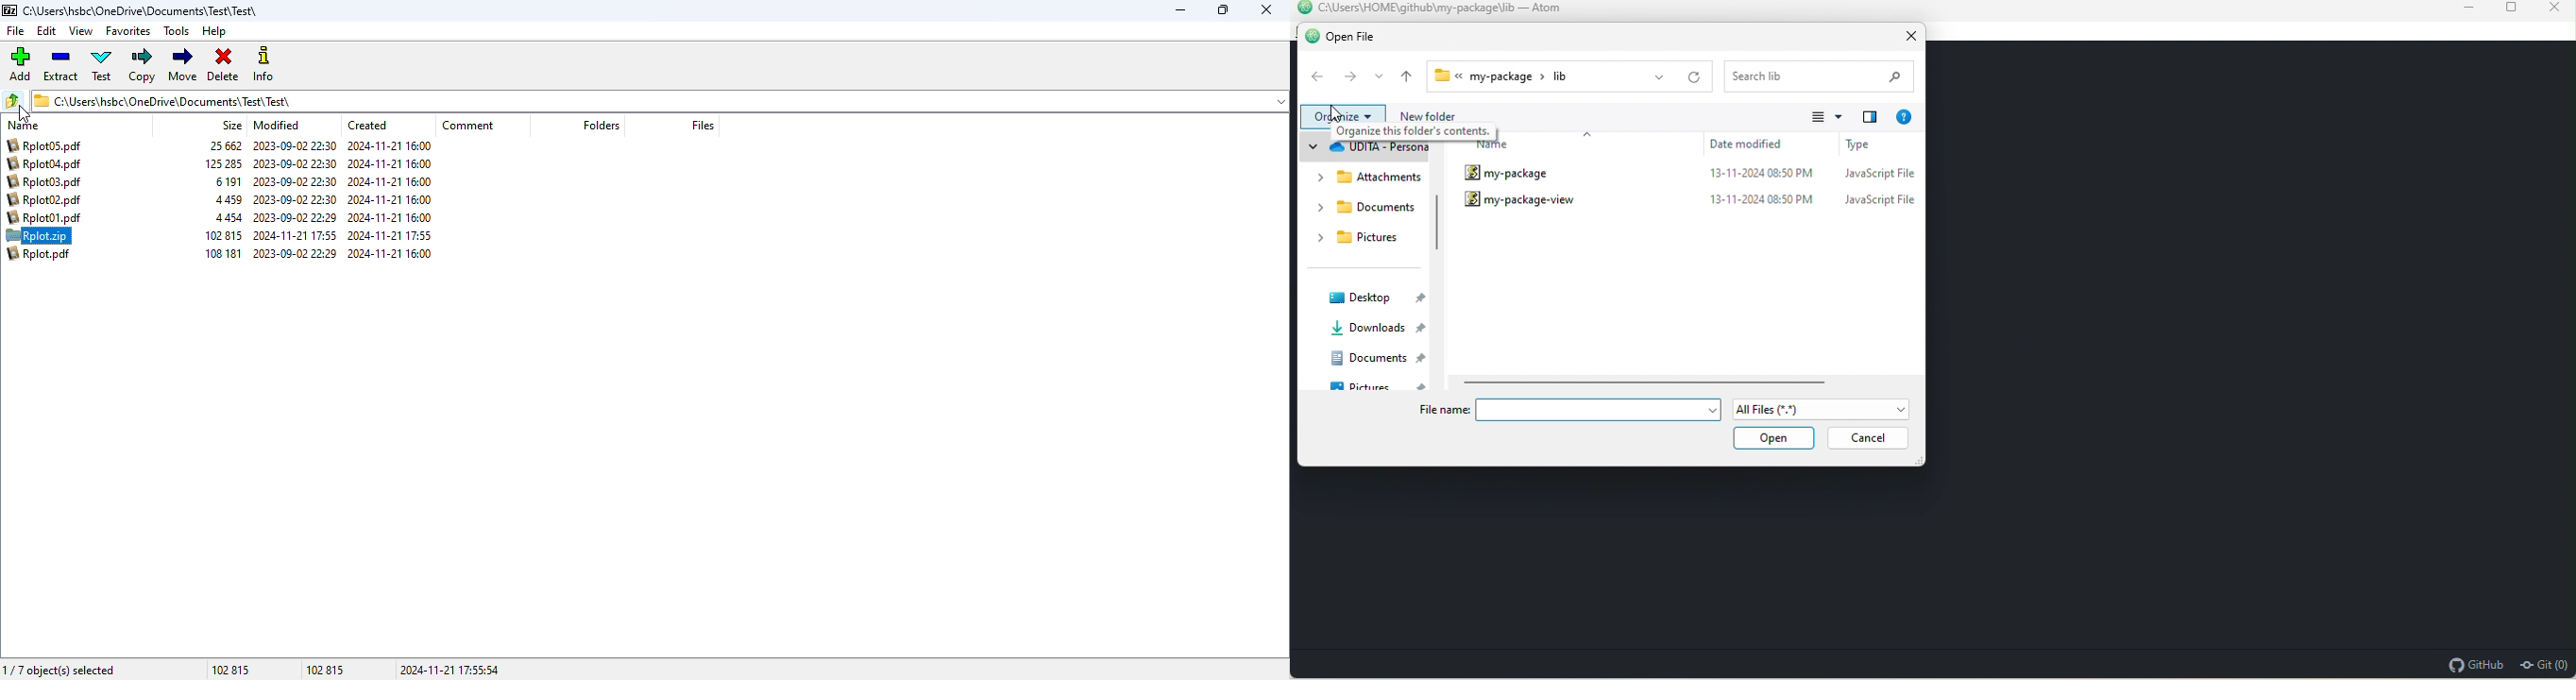  What do you see at coordinates (1778, 440) in the screenshot?
I see `open` at bounding box center [1778, 440].